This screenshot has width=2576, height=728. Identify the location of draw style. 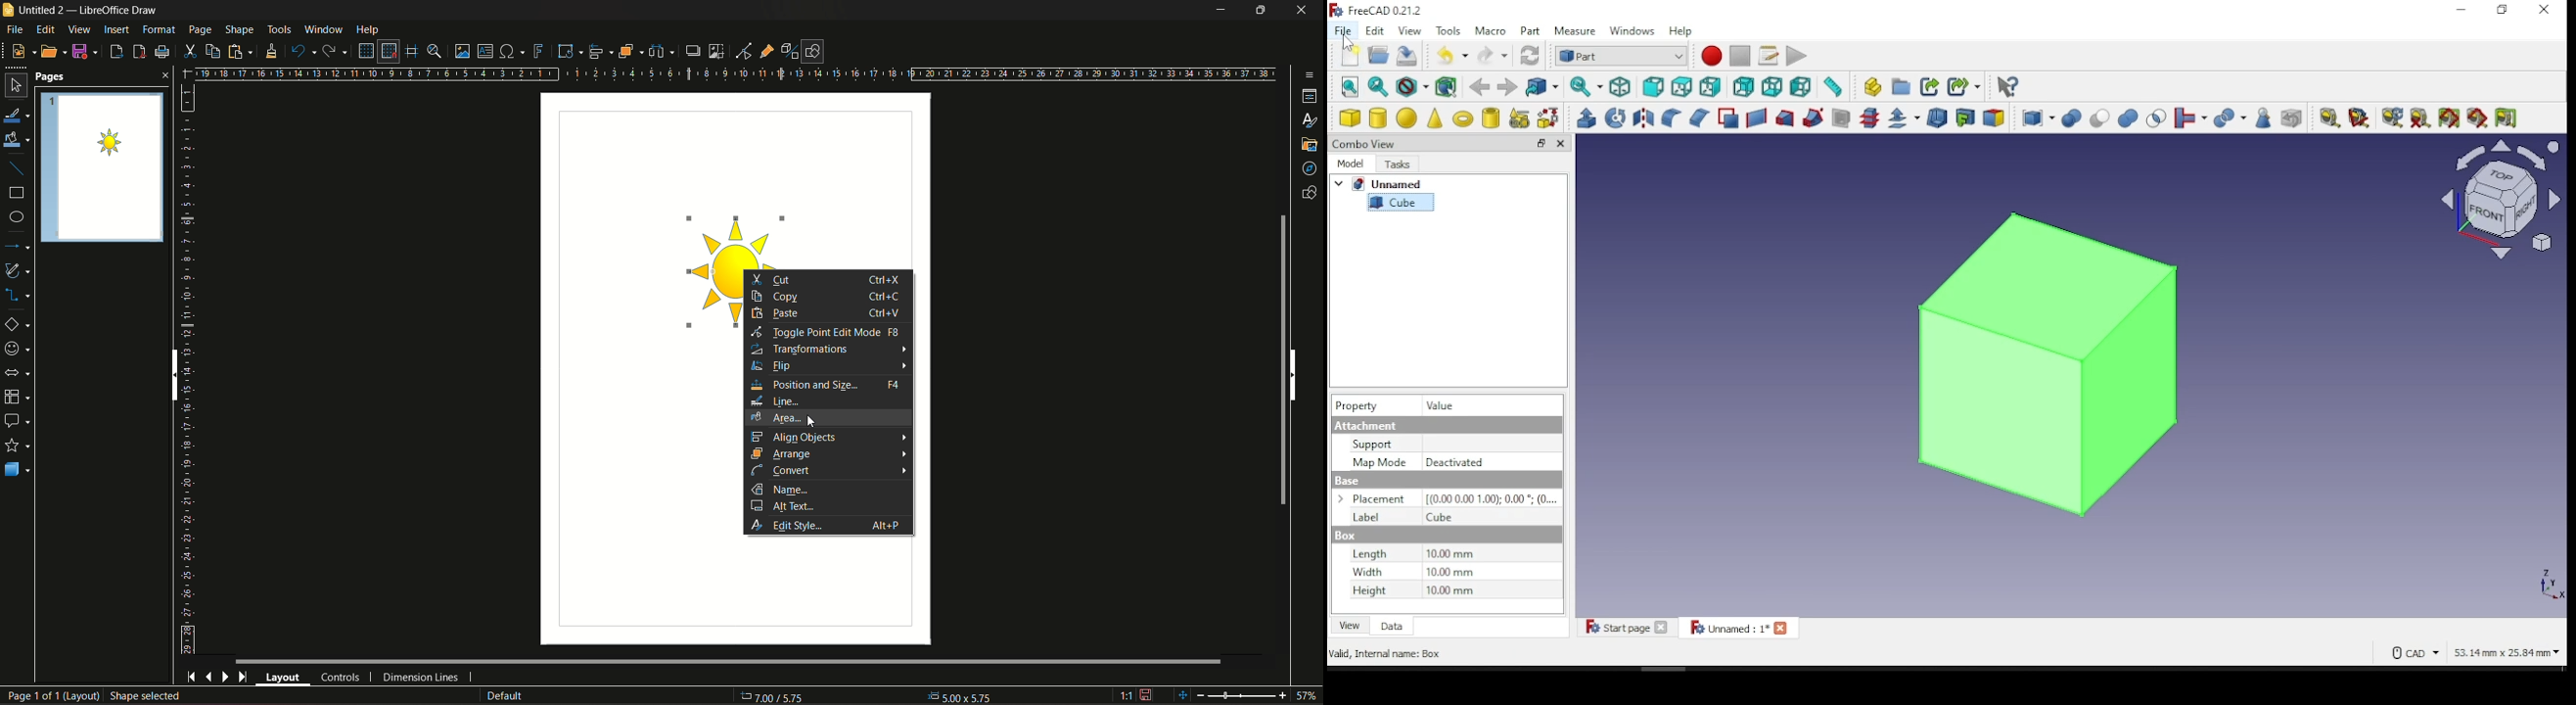
(1413, 87).